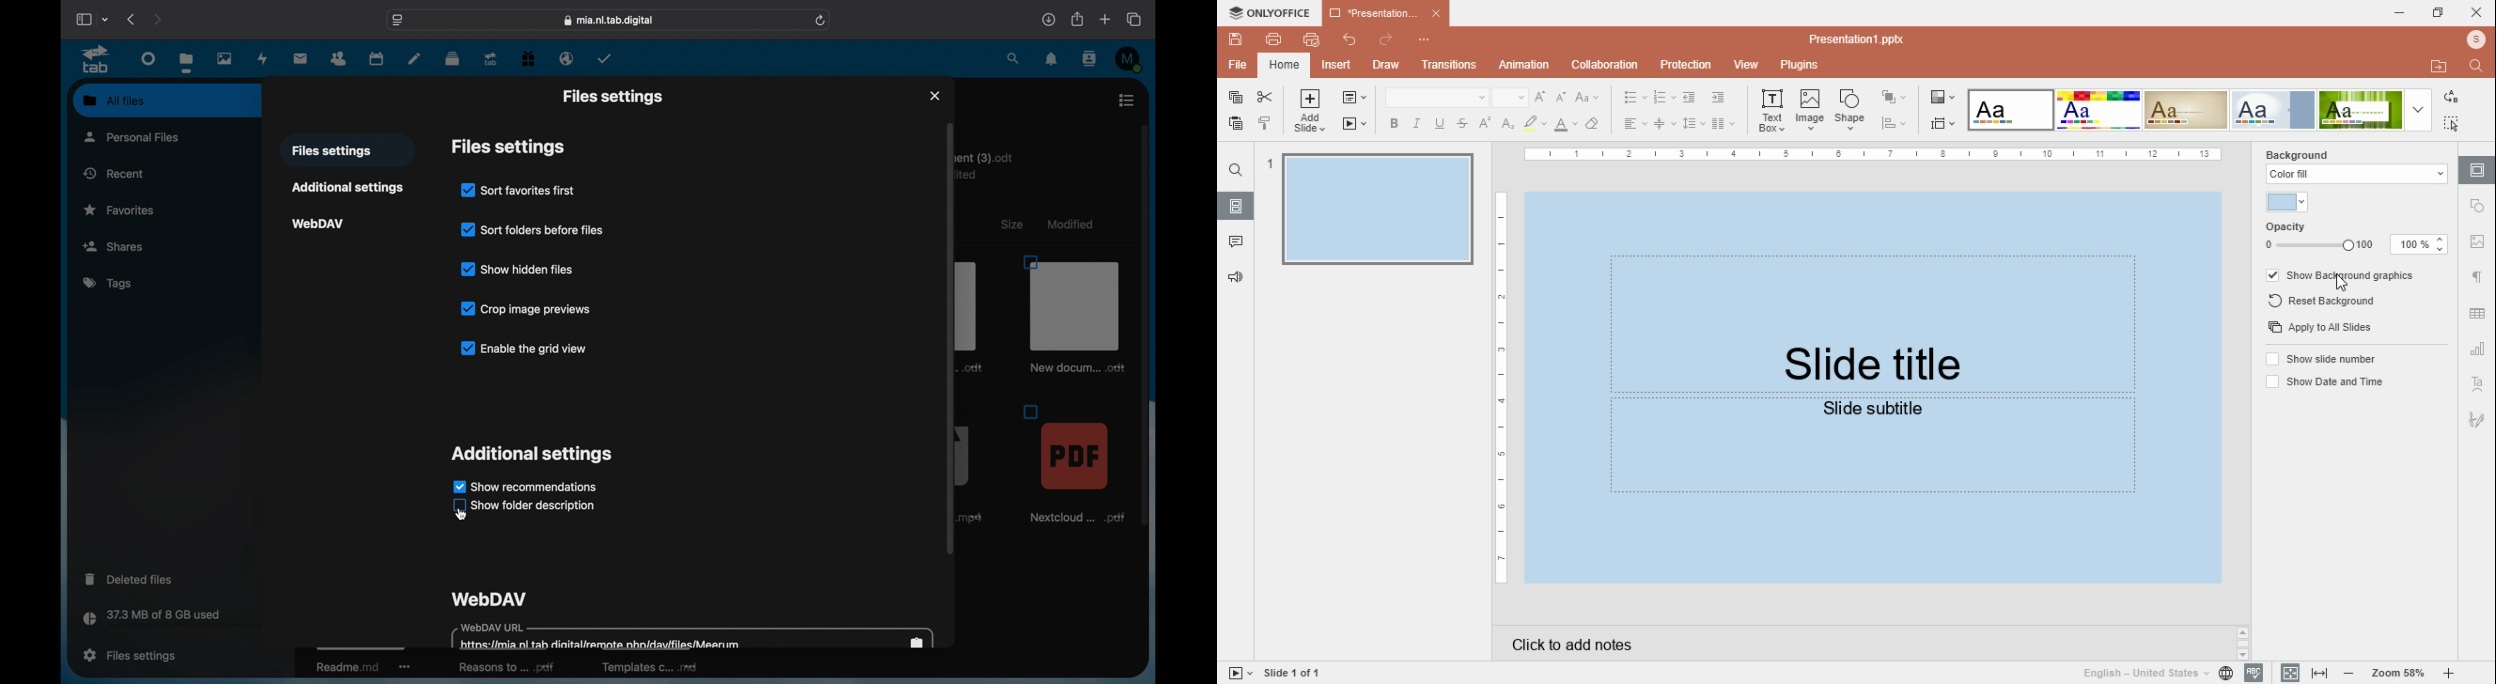 This screenshot has width=2520, height=700. I want to click on undo, so click(1351, 40).